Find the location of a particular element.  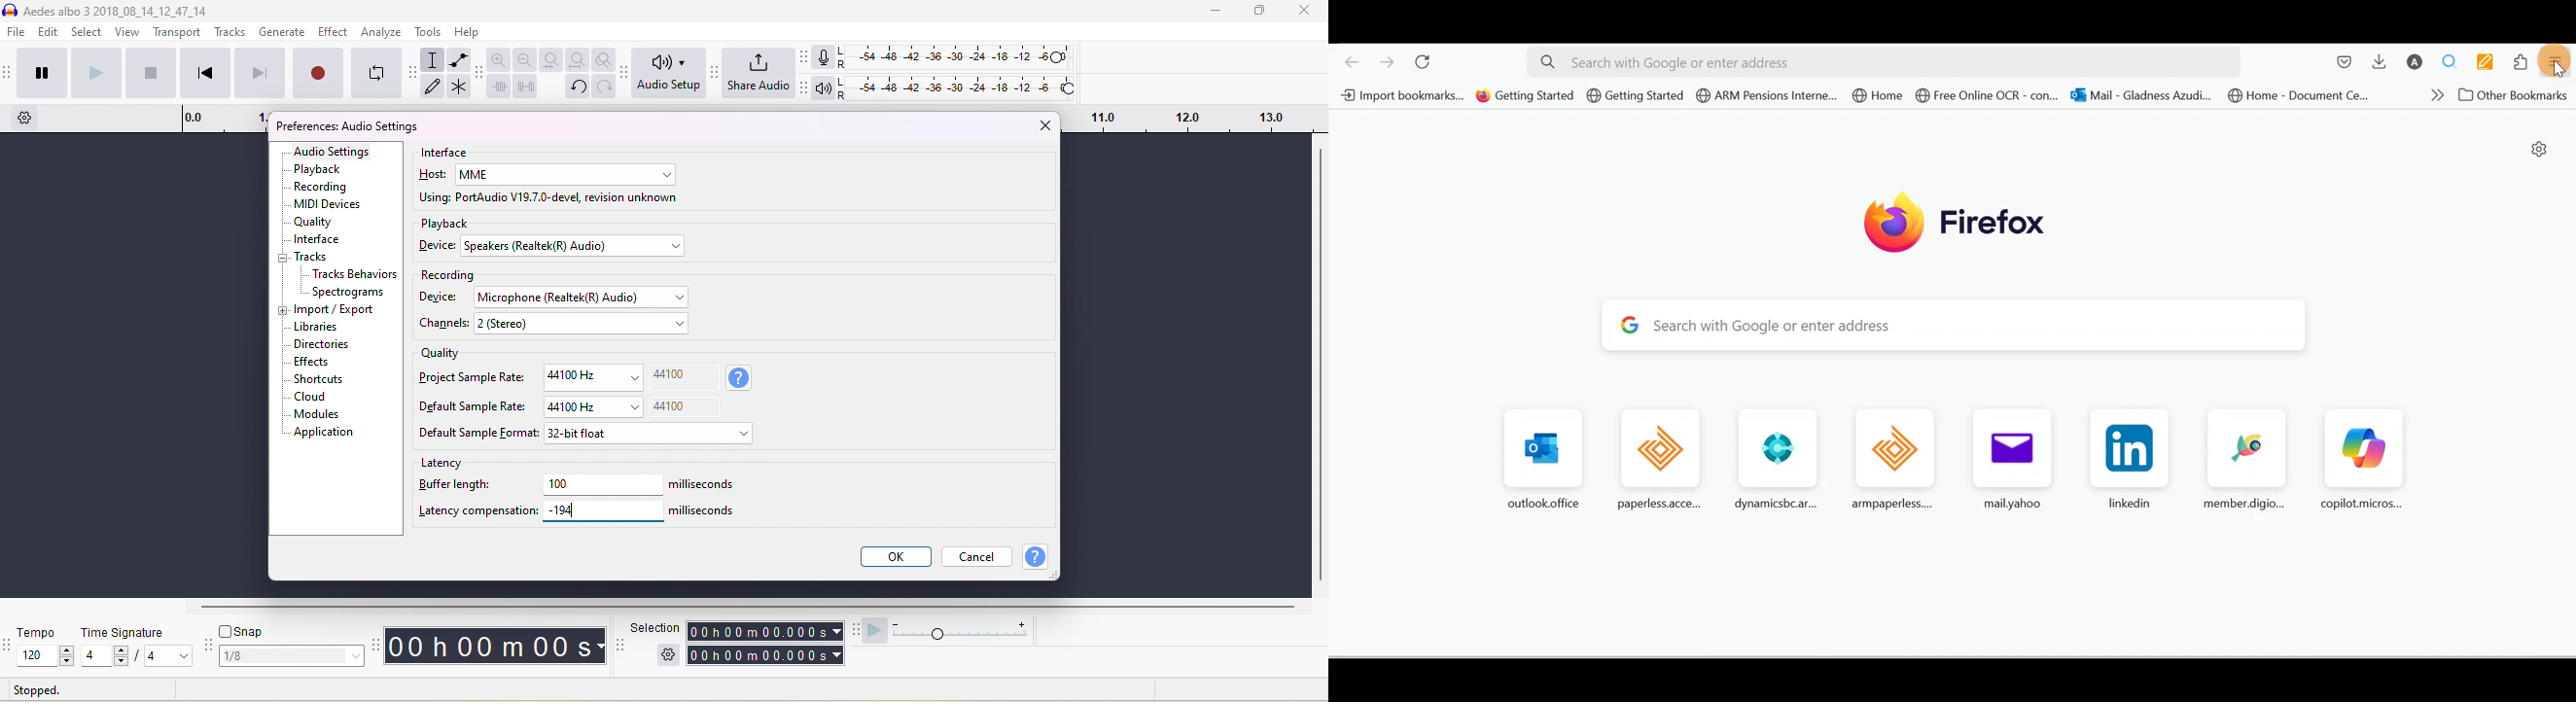

44100 is located at coordinates (670, 406).